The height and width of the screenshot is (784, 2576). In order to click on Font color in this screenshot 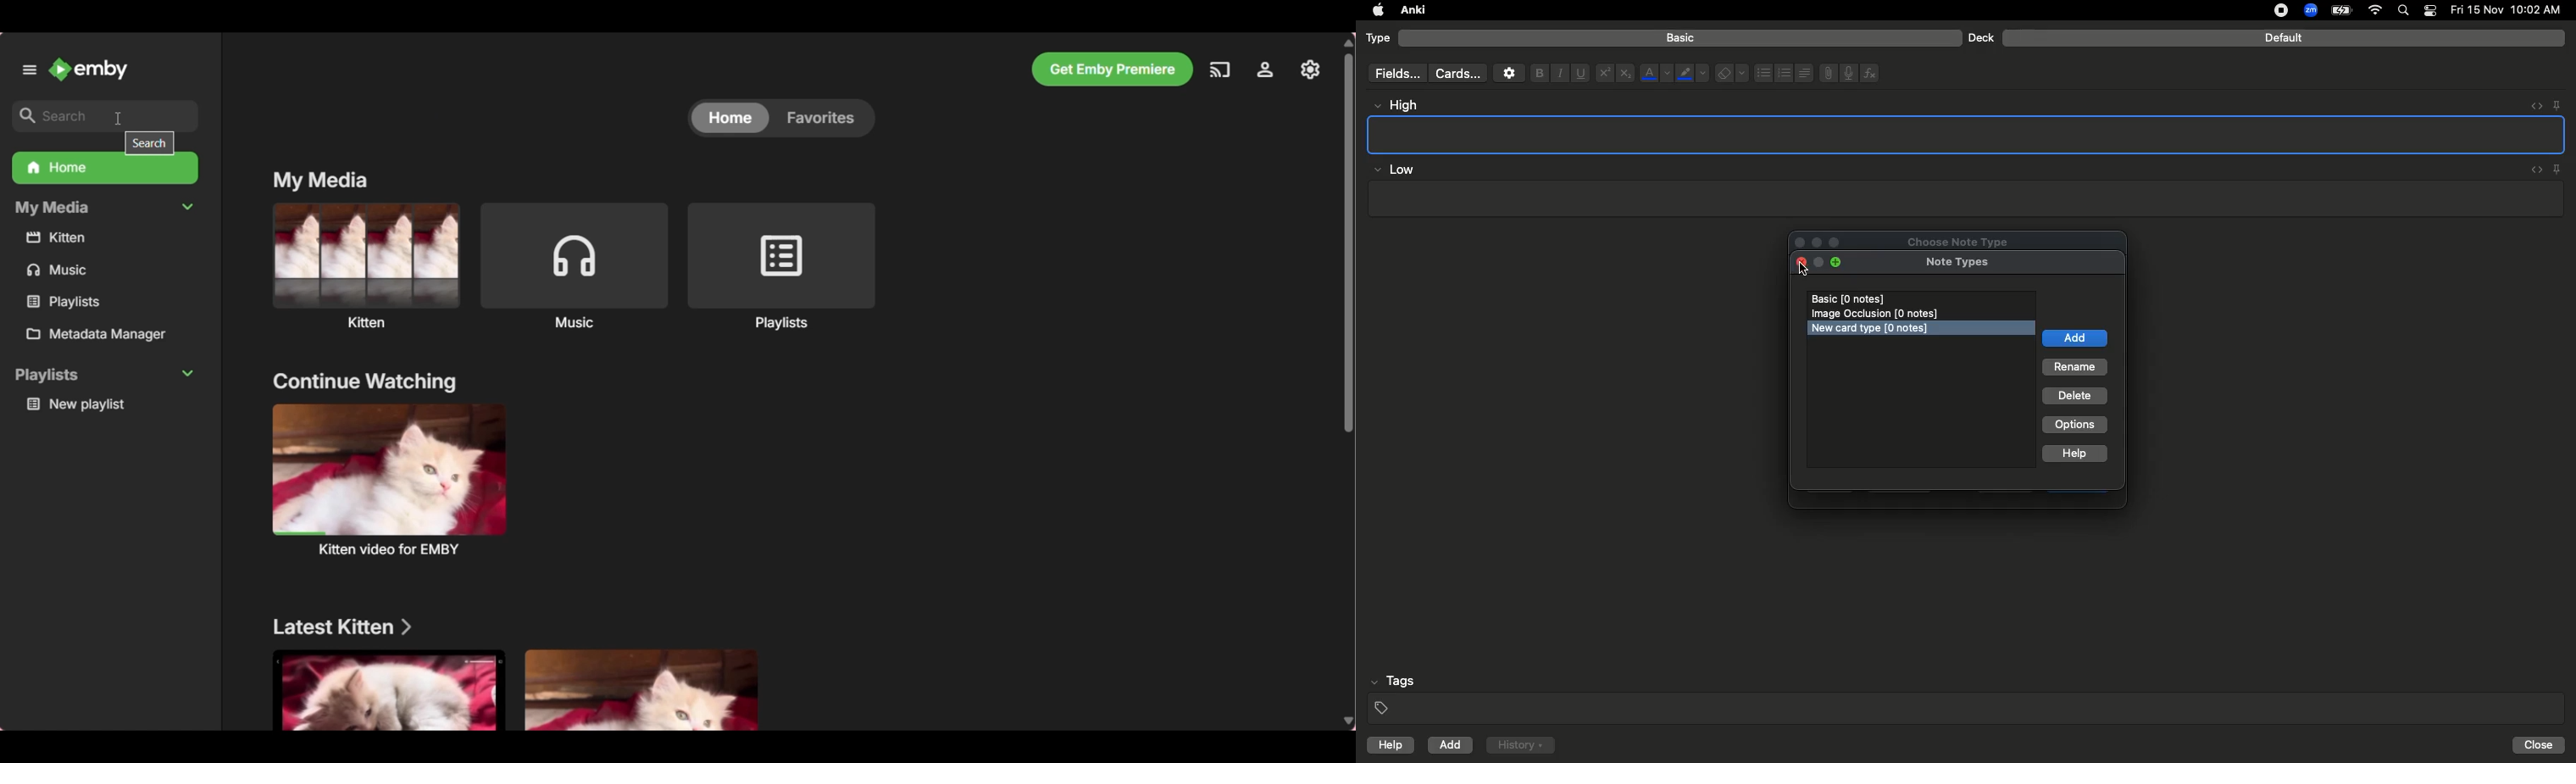, I will do `click(1655, 73)`.